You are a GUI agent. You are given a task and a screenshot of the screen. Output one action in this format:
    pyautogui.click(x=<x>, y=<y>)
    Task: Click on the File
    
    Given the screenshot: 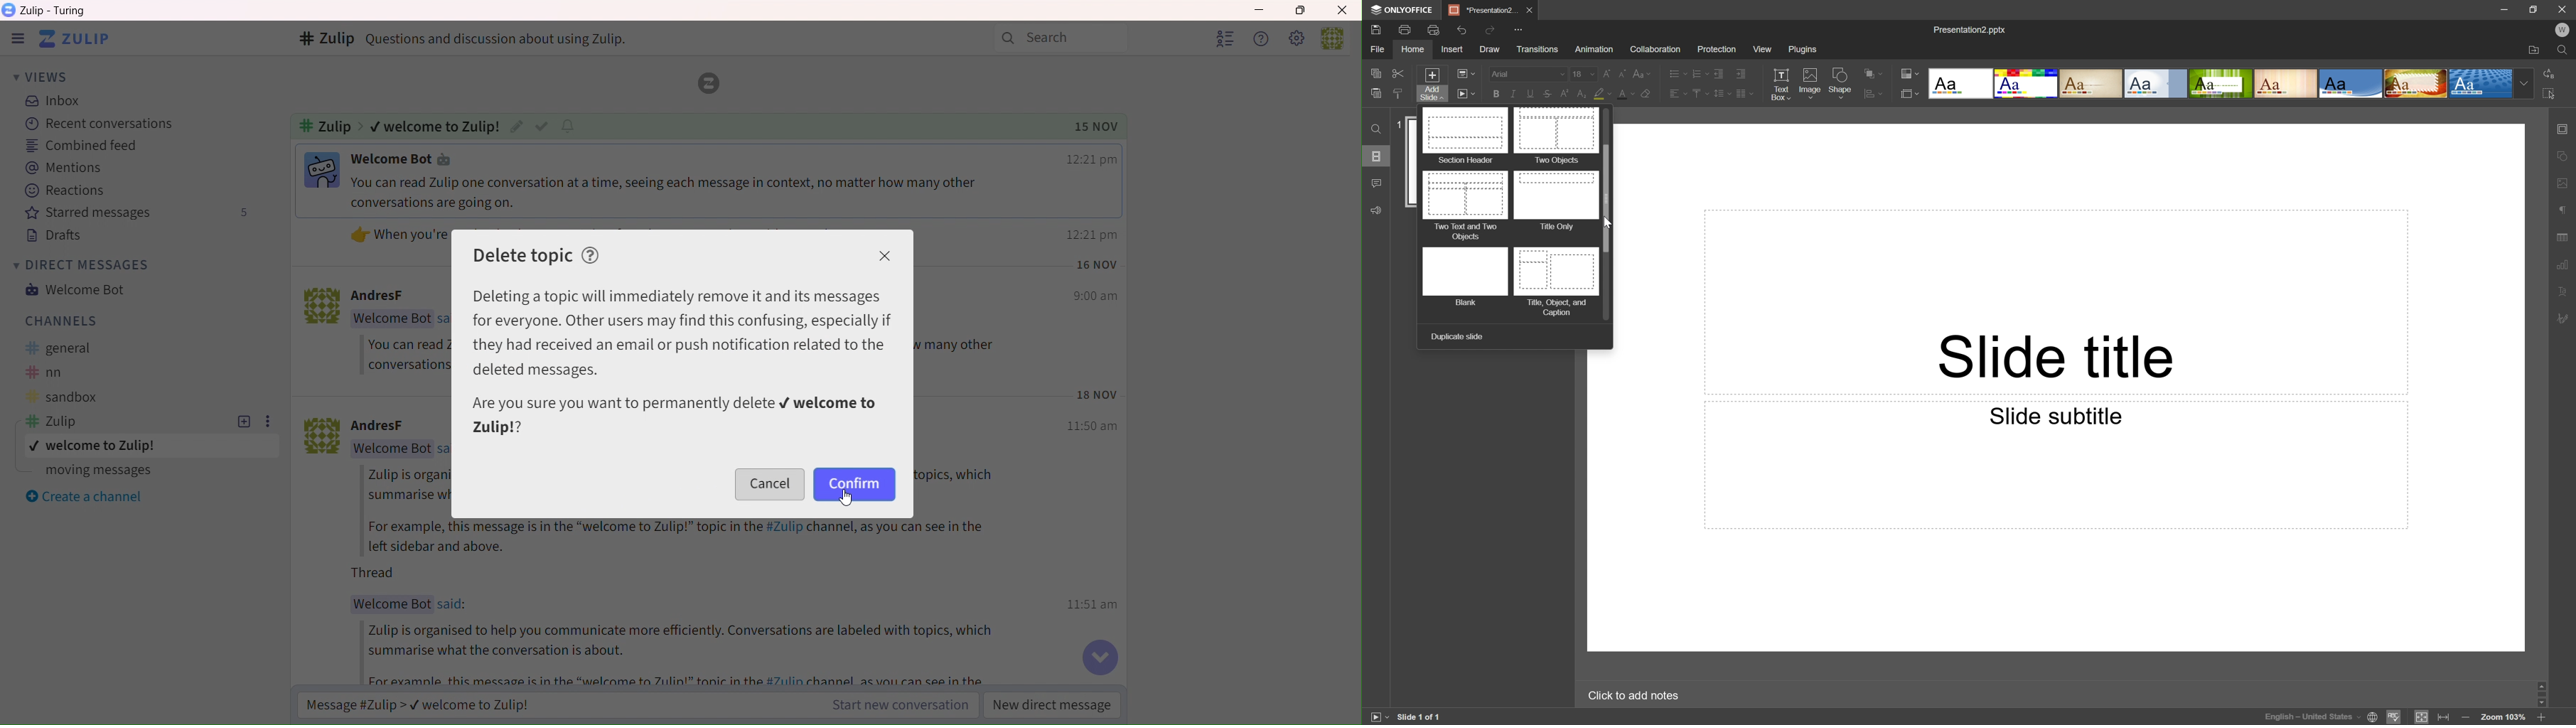 What is the action you would take?
    pyautogui.click(x=1379, y=49)
    